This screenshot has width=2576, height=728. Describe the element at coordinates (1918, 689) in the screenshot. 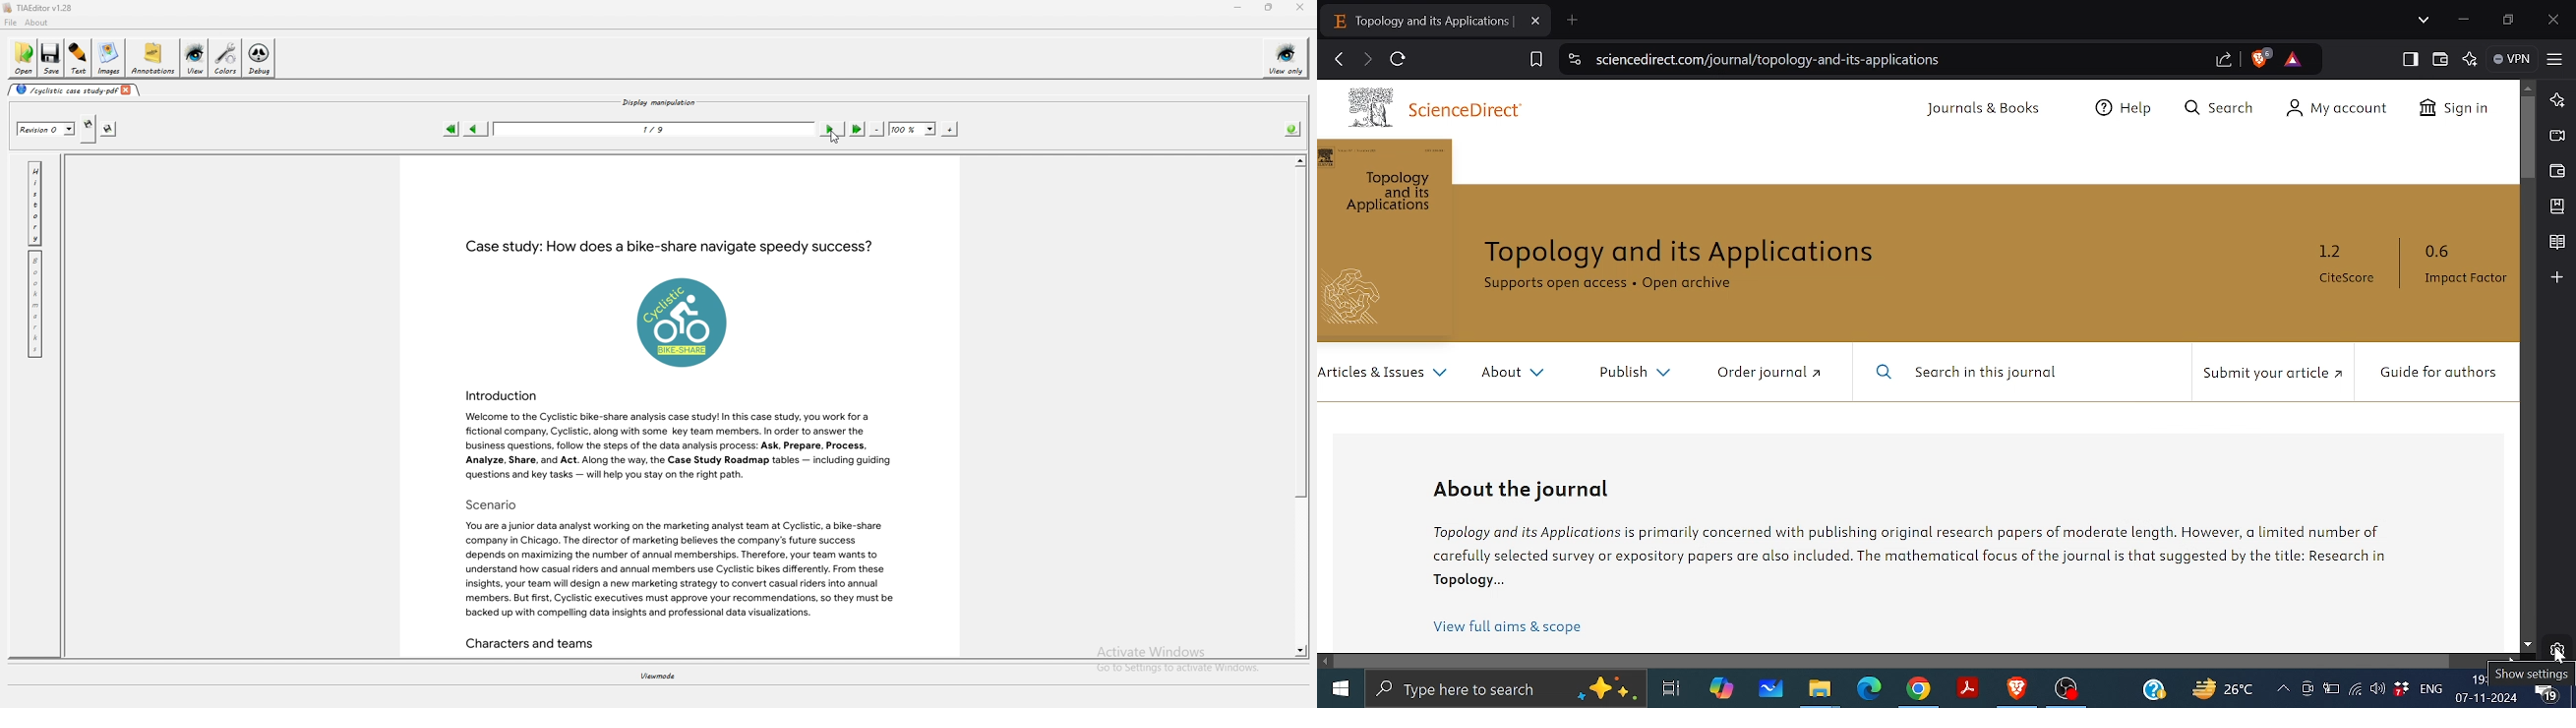

I see `Chrome` at that location.